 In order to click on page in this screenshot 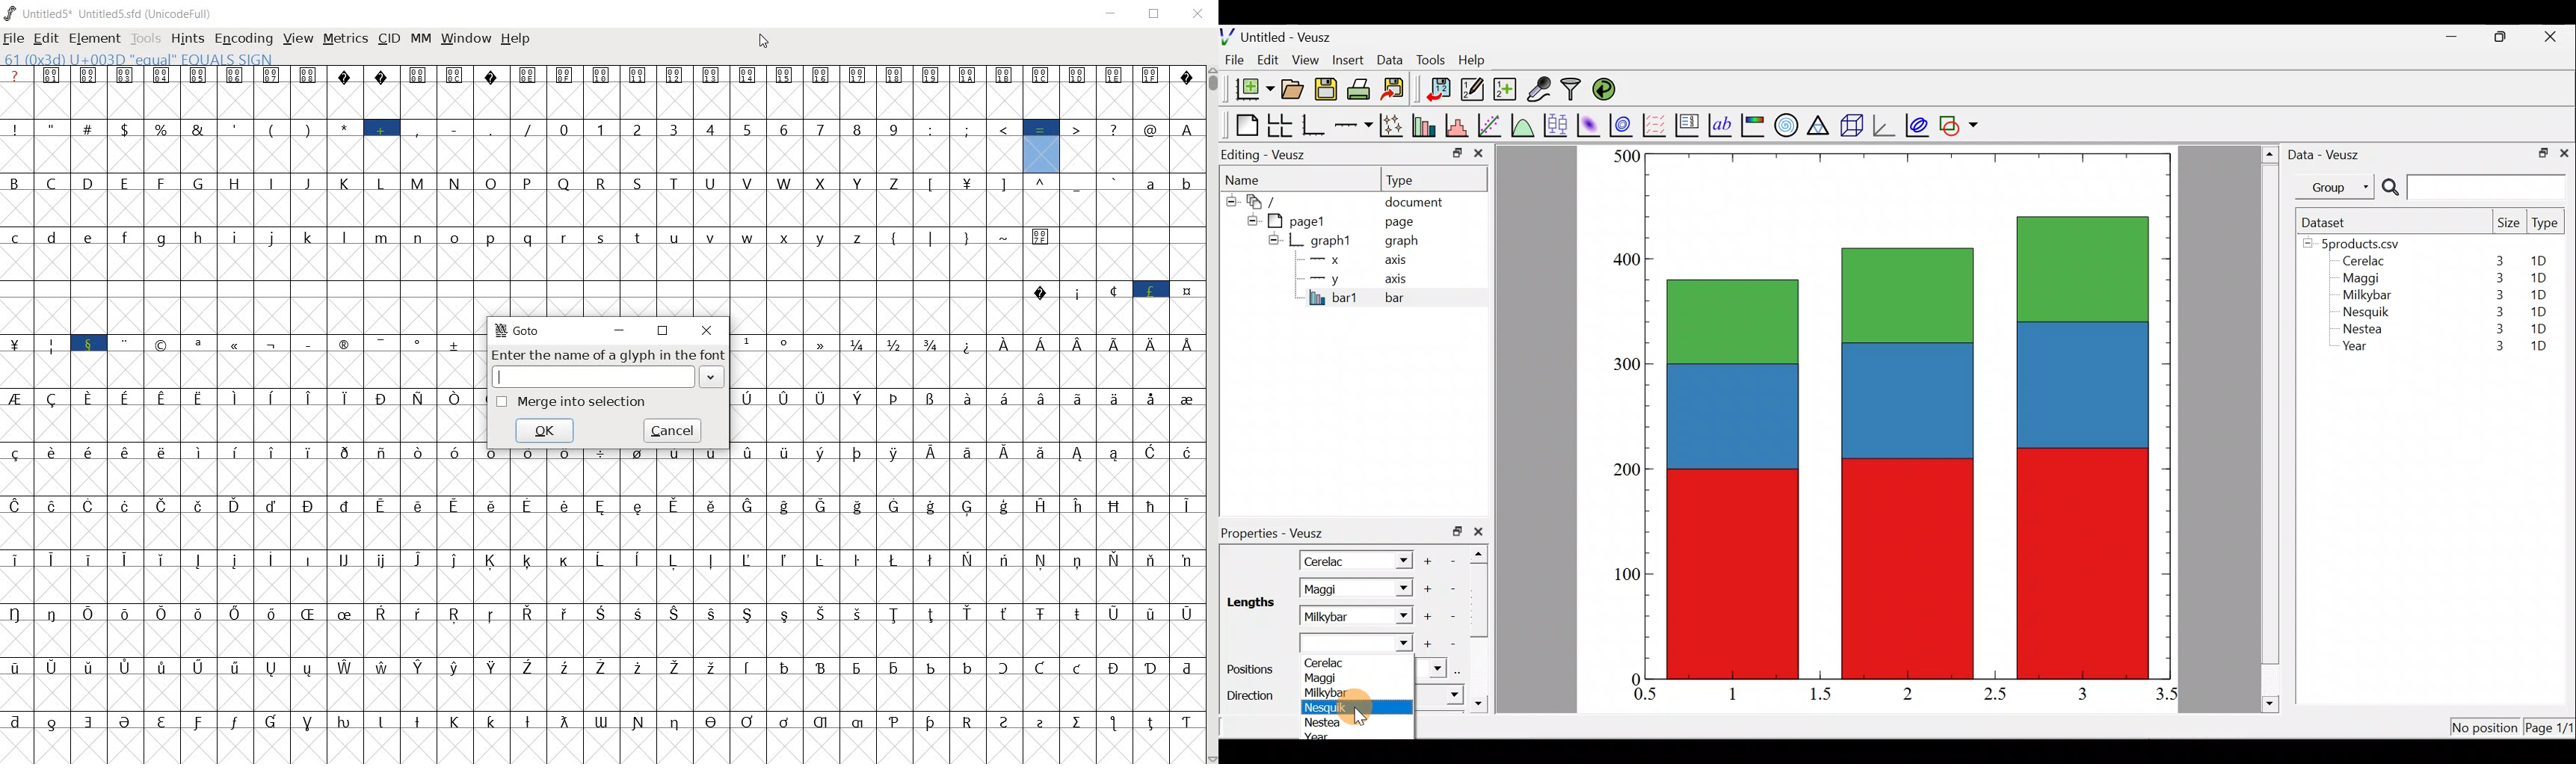, I will do `click(1398, 221)`.